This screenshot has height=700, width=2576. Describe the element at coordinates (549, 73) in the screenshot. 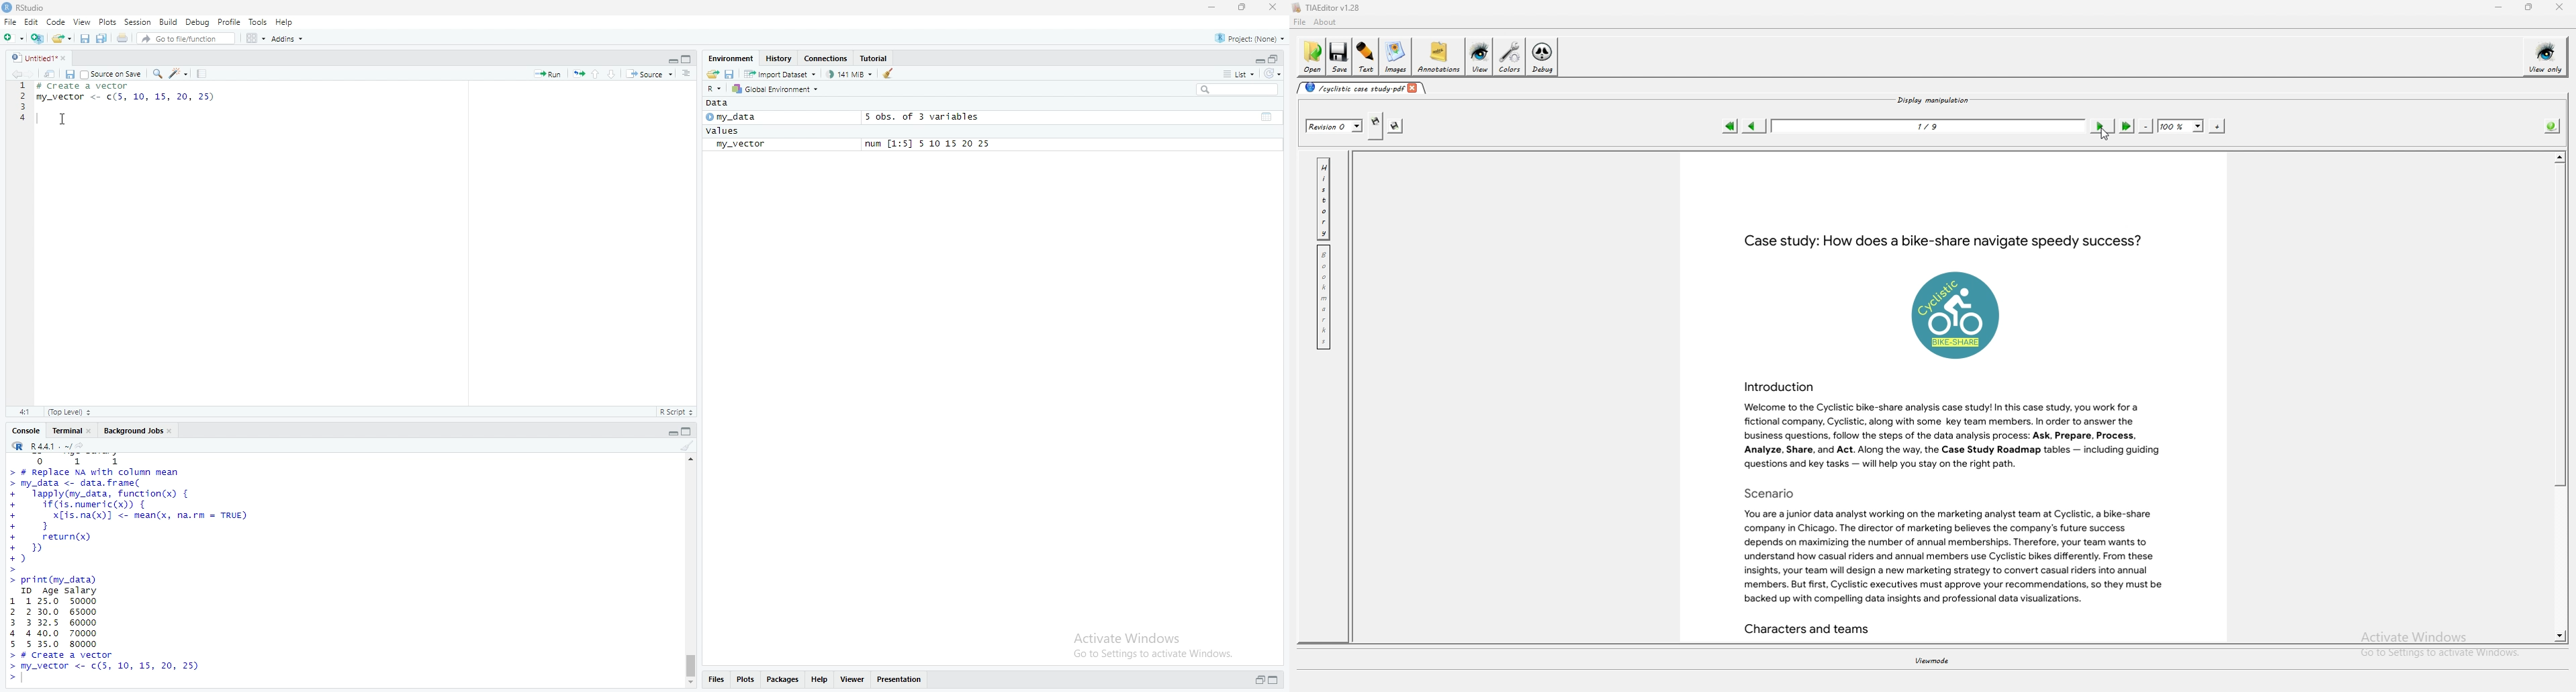

I see `Run` at that location.